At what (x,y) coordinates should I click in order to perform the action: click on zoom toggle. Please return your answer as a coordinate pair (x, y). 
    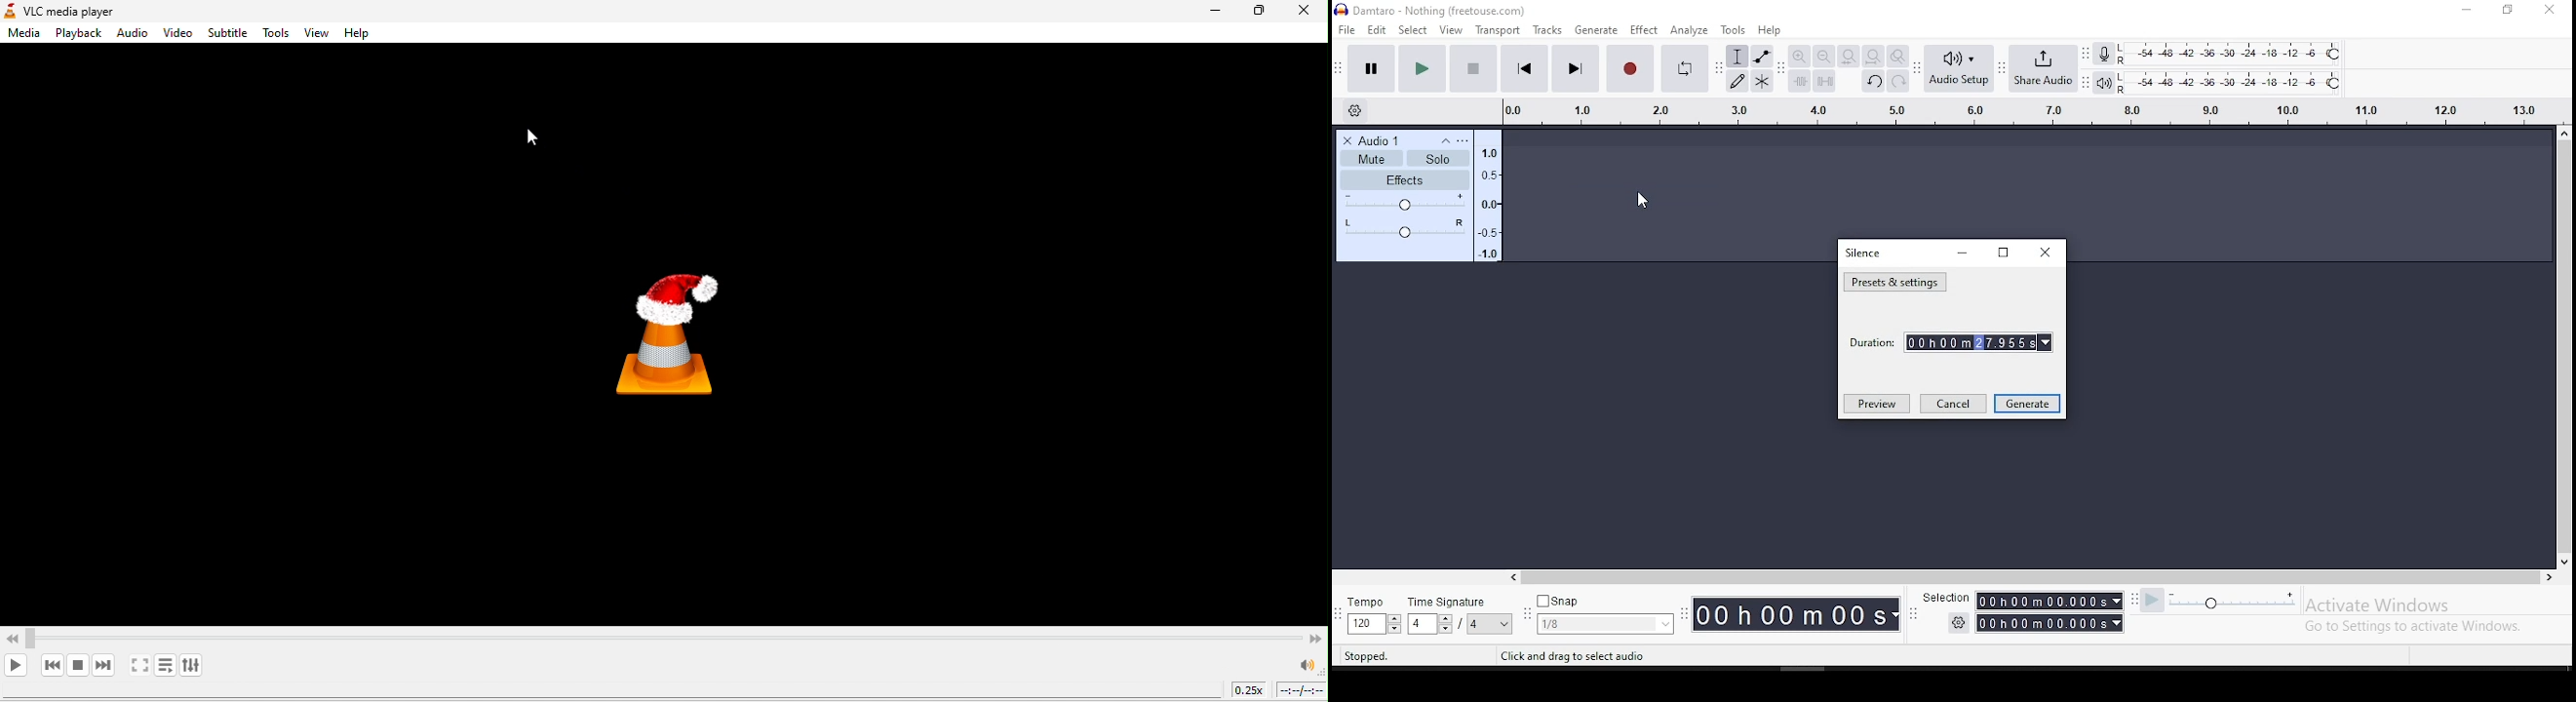
    Looking at the image, I should click on (1898, 57).